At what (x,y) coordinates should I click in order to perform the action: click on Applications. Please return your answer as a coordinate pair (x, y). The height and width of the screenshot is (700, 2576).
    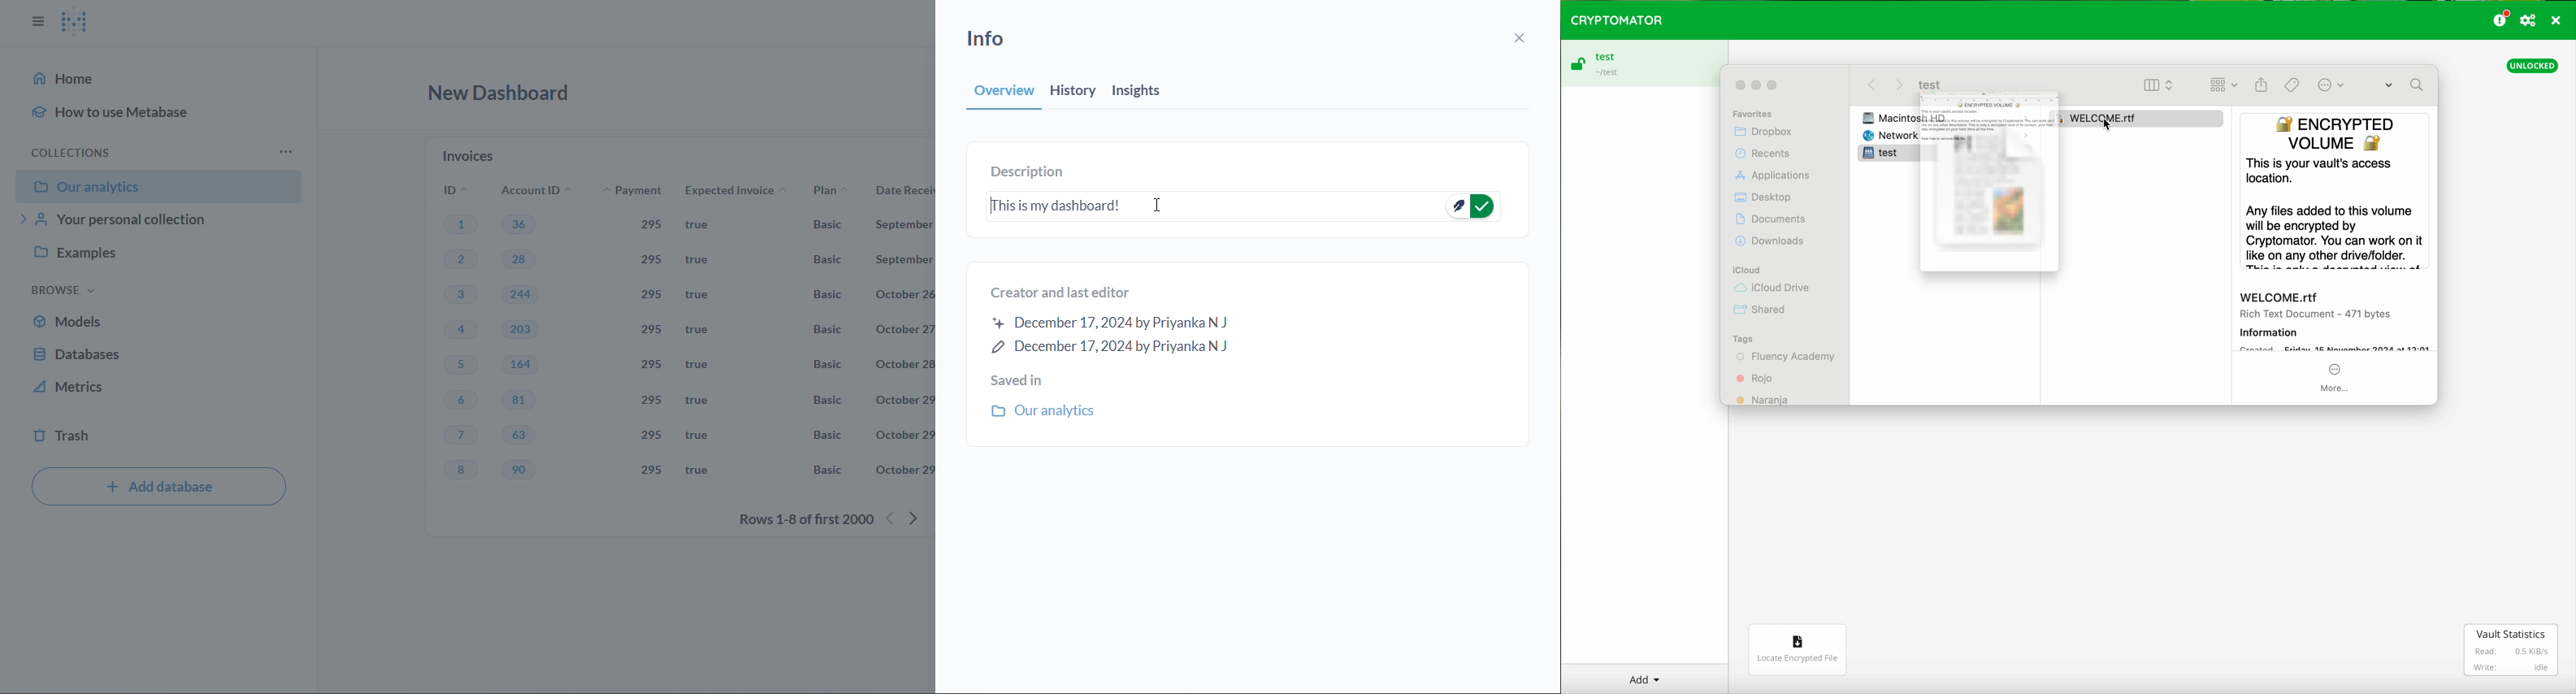
    Looking at the image, I should click on (1774, 174).